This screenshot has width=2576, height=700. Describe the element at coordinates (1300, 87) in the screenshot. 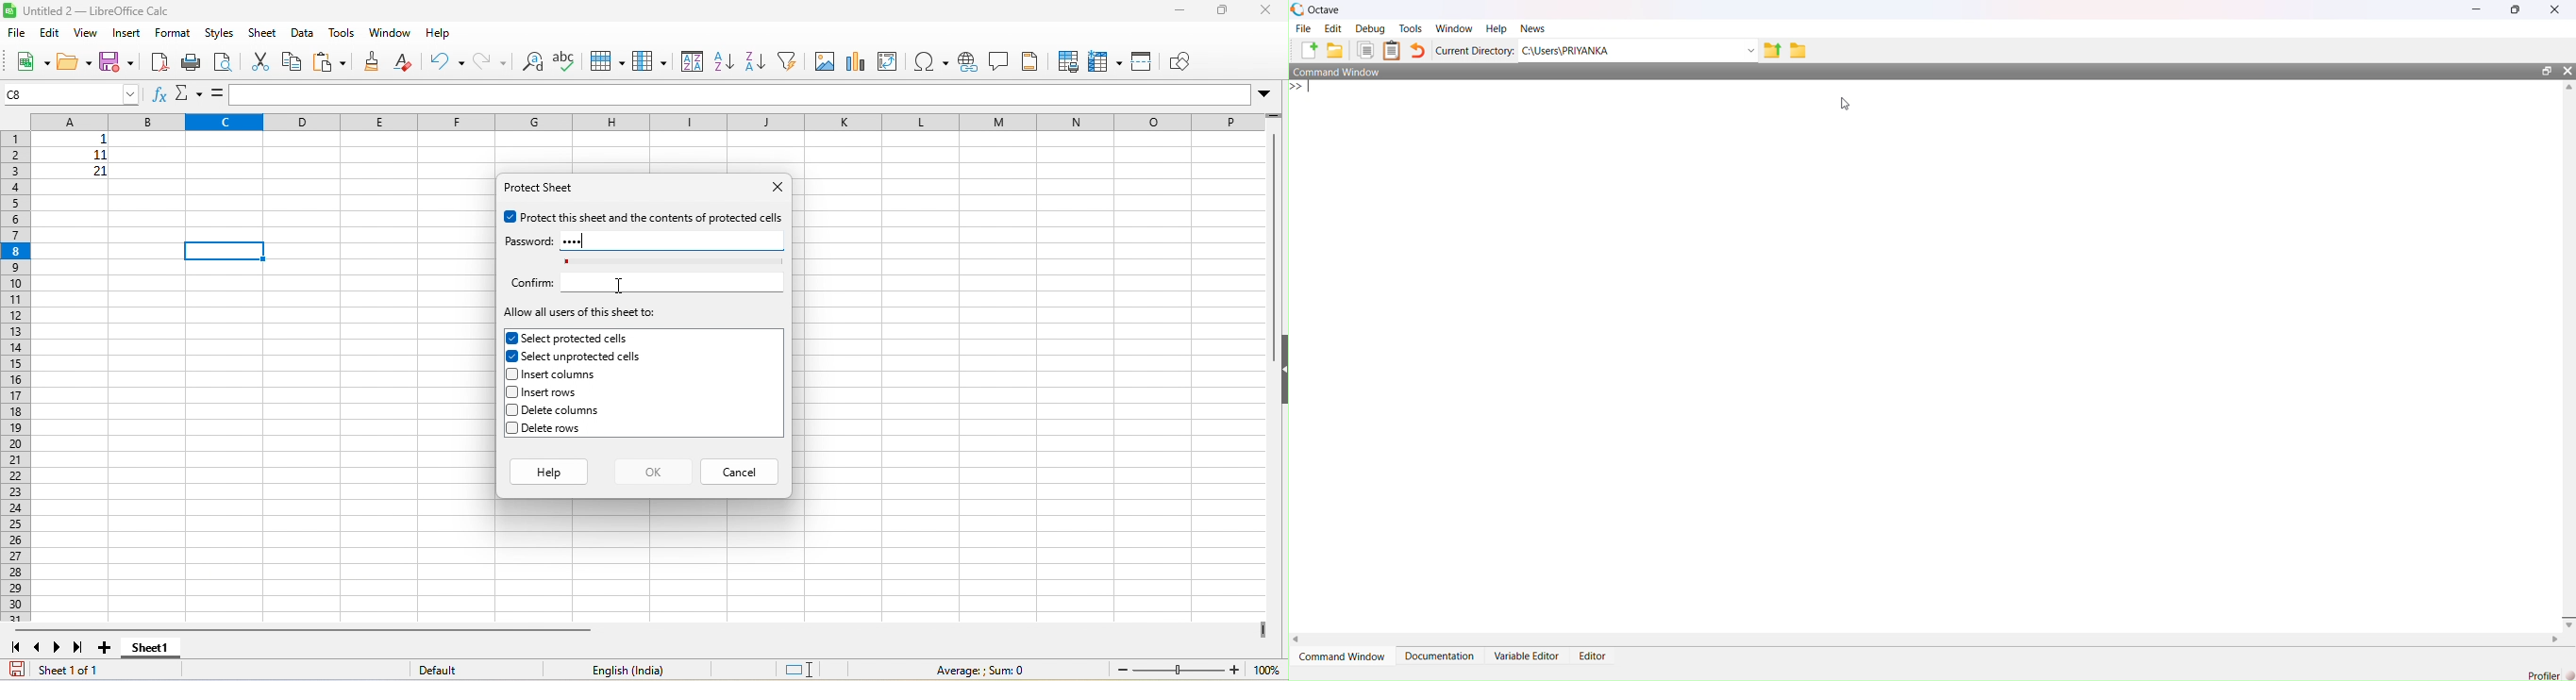

I see `>> ` at that location.